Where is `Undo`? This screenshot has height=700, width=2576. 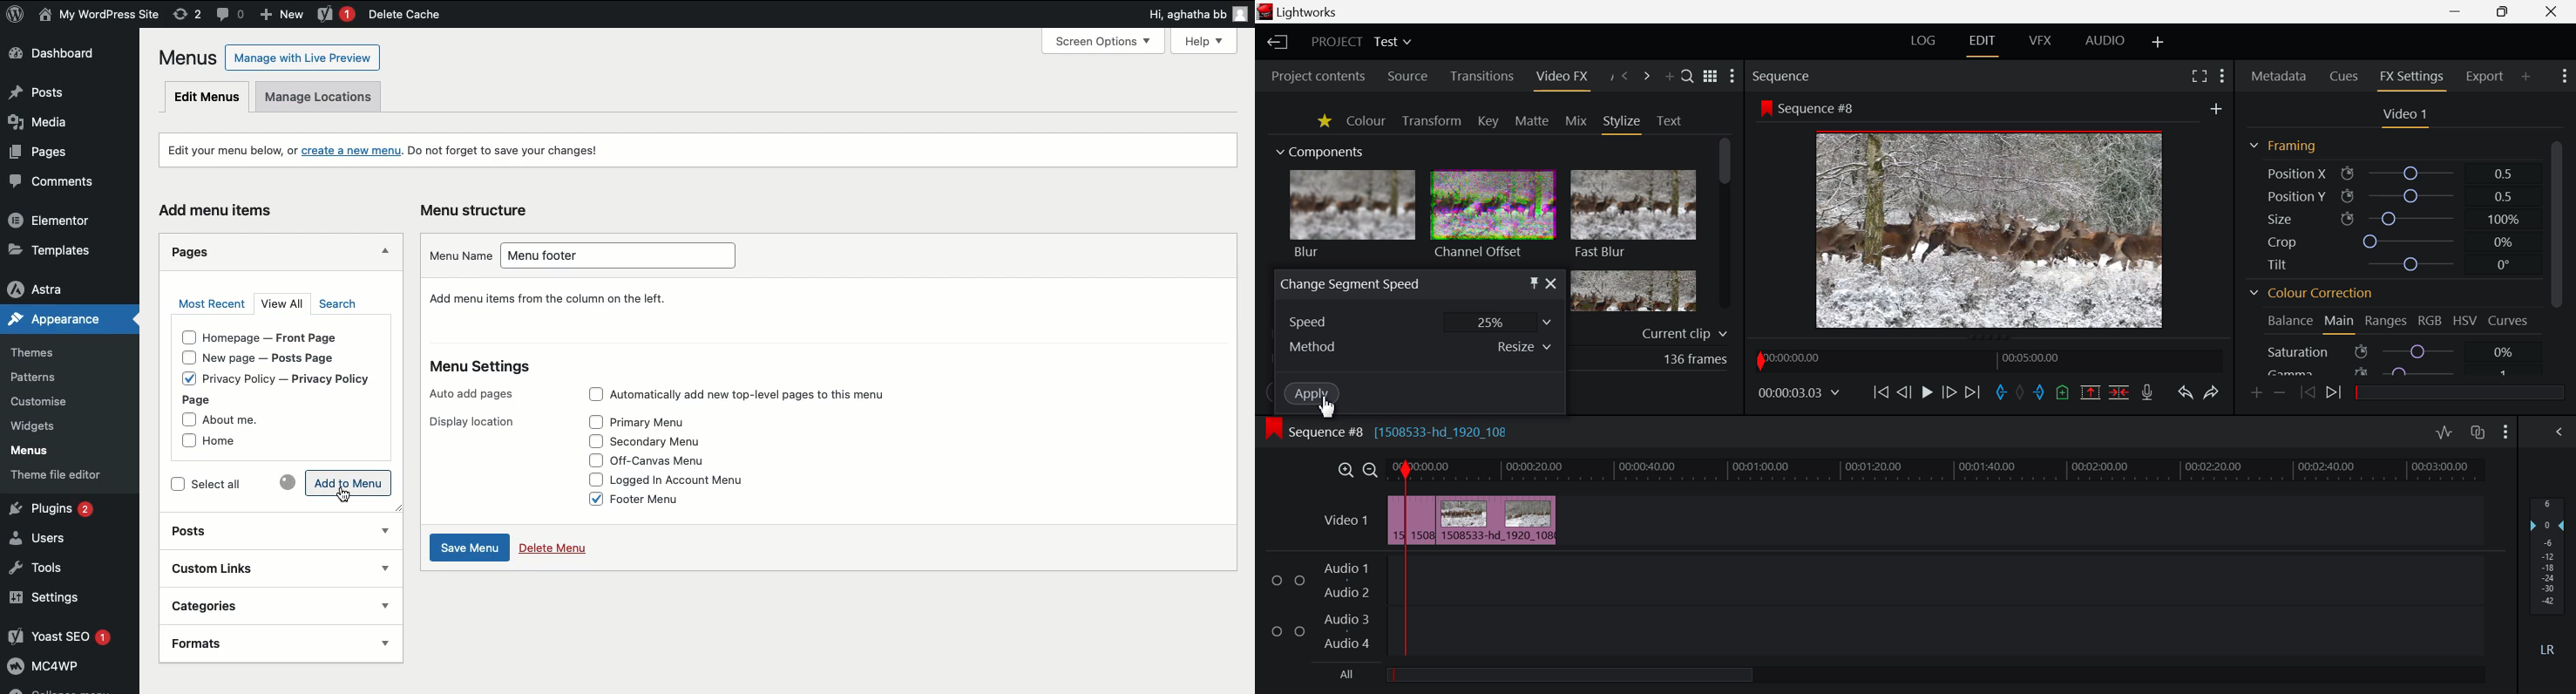
Undo is located at coordinates (2185, 394).